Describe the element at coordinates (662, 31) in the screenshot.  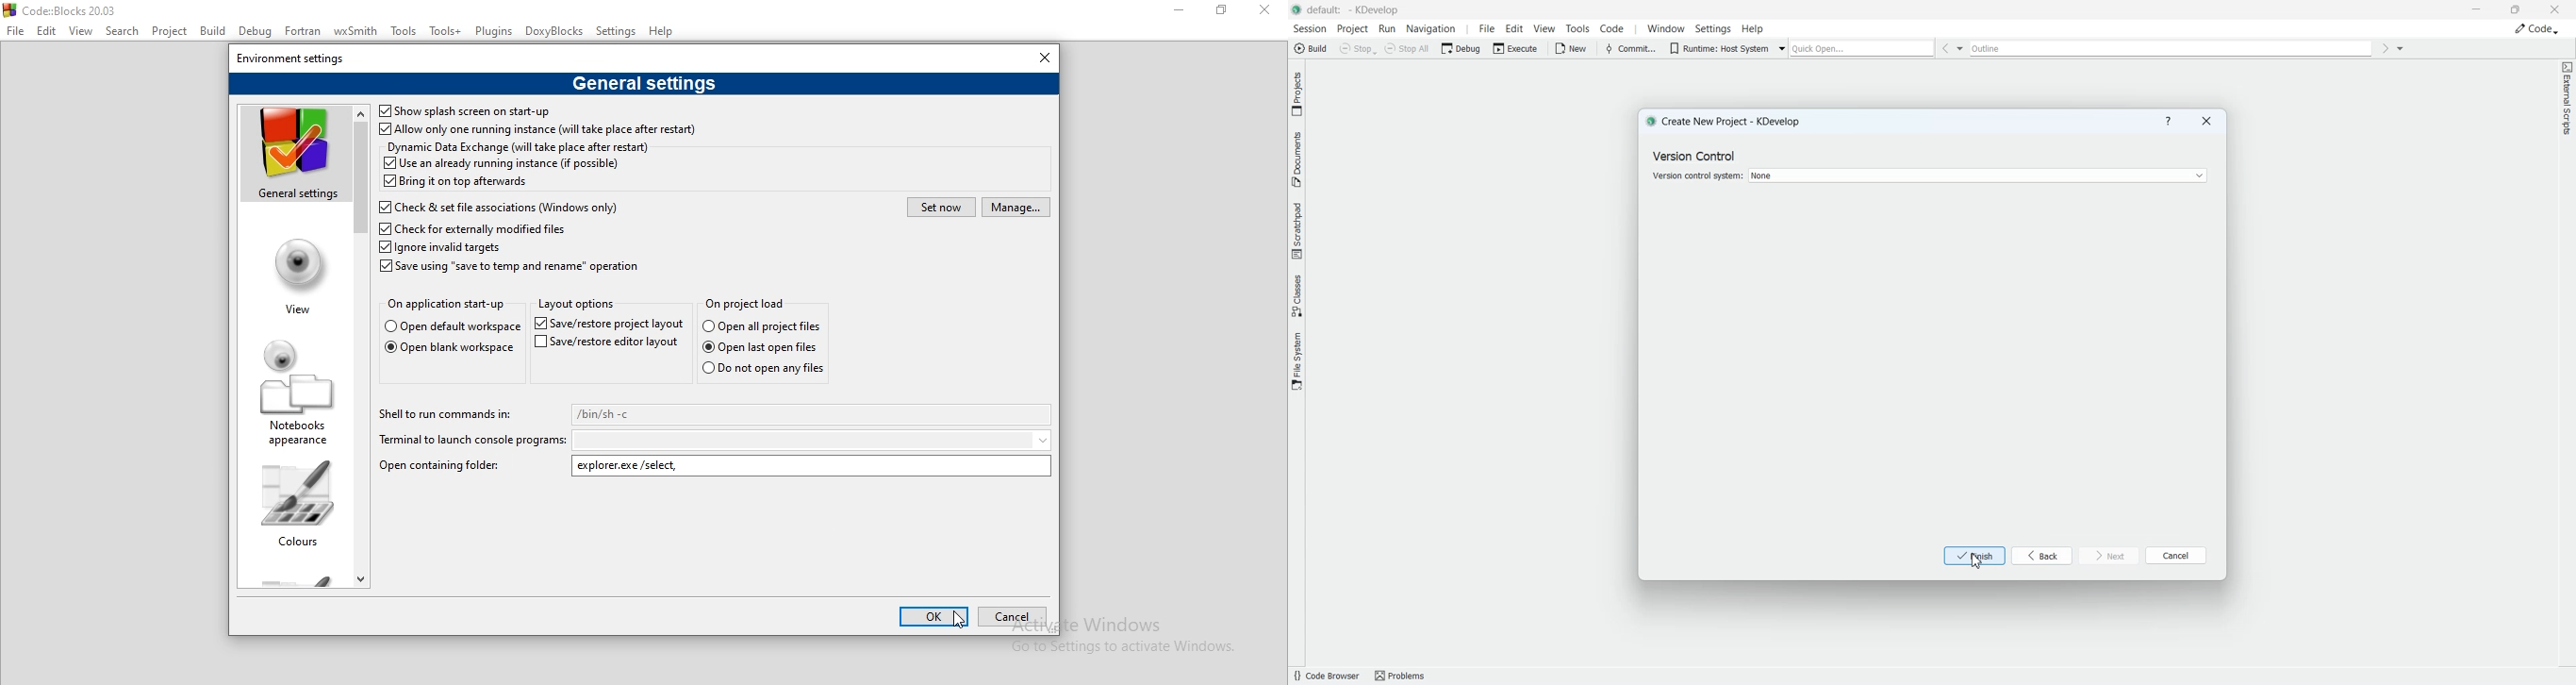
I see `Help` at that location.